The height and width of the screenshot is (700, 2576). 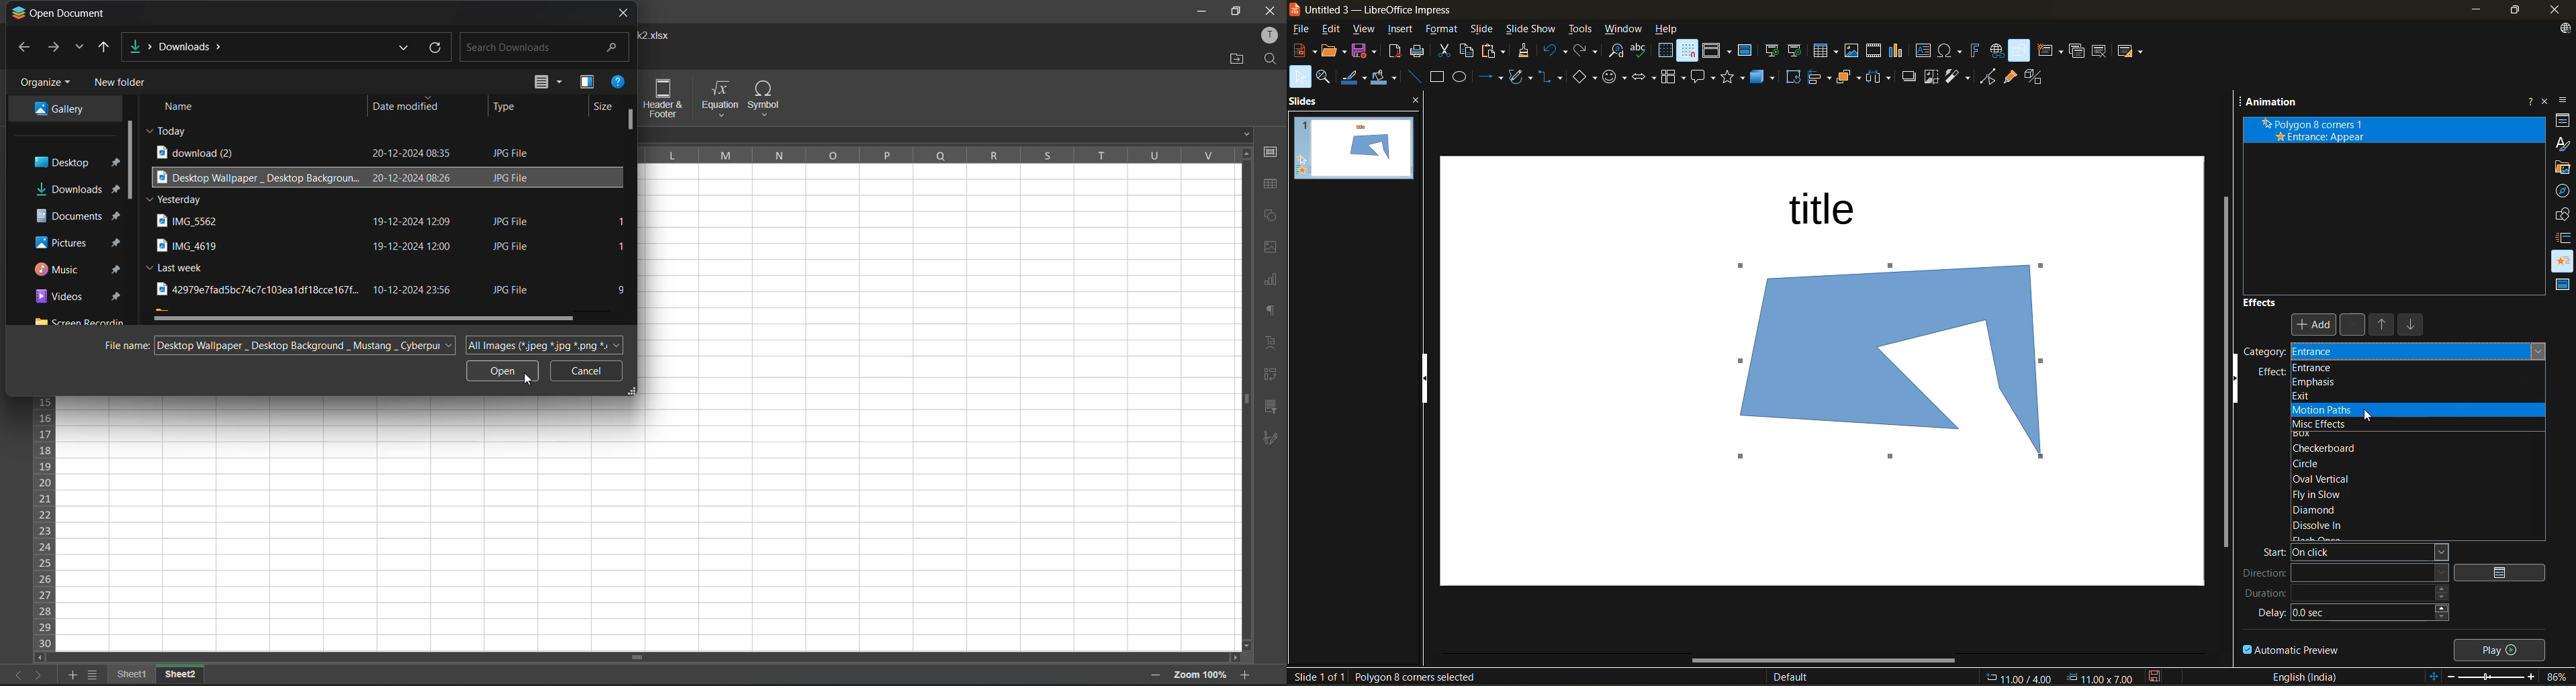 I want to click on documents, so click(x=75, y=216).